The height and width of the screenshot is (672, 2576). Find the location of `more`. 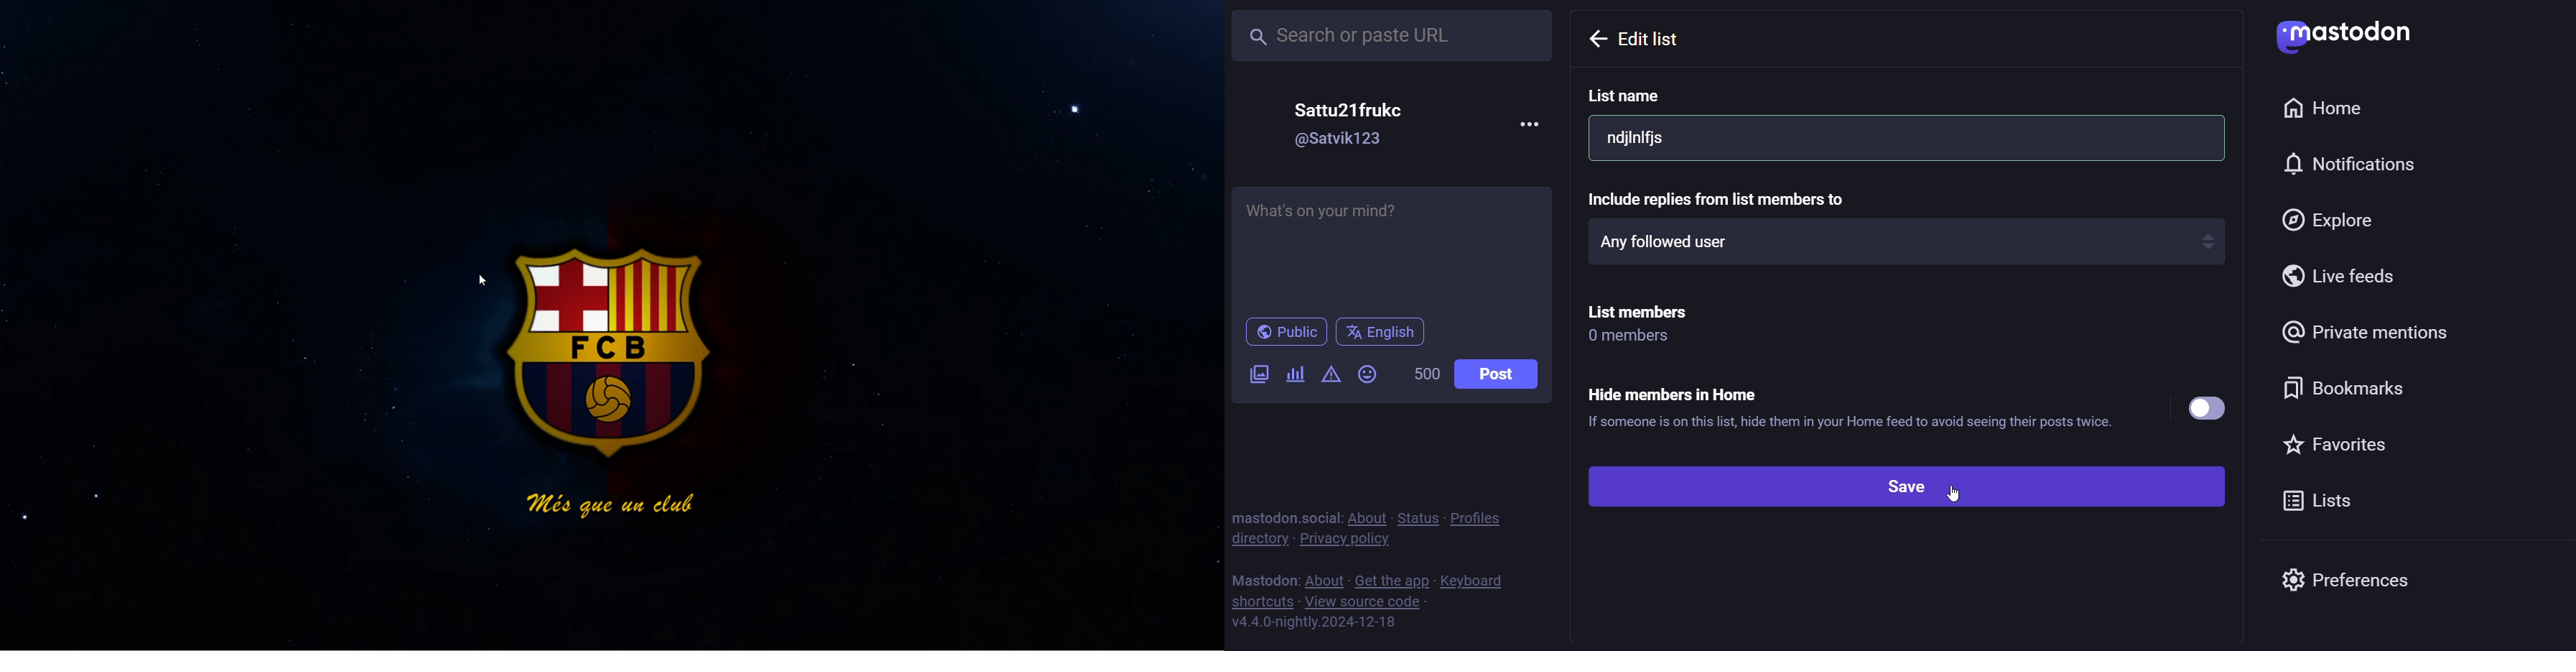

more is located at coordinates (1527, 124).